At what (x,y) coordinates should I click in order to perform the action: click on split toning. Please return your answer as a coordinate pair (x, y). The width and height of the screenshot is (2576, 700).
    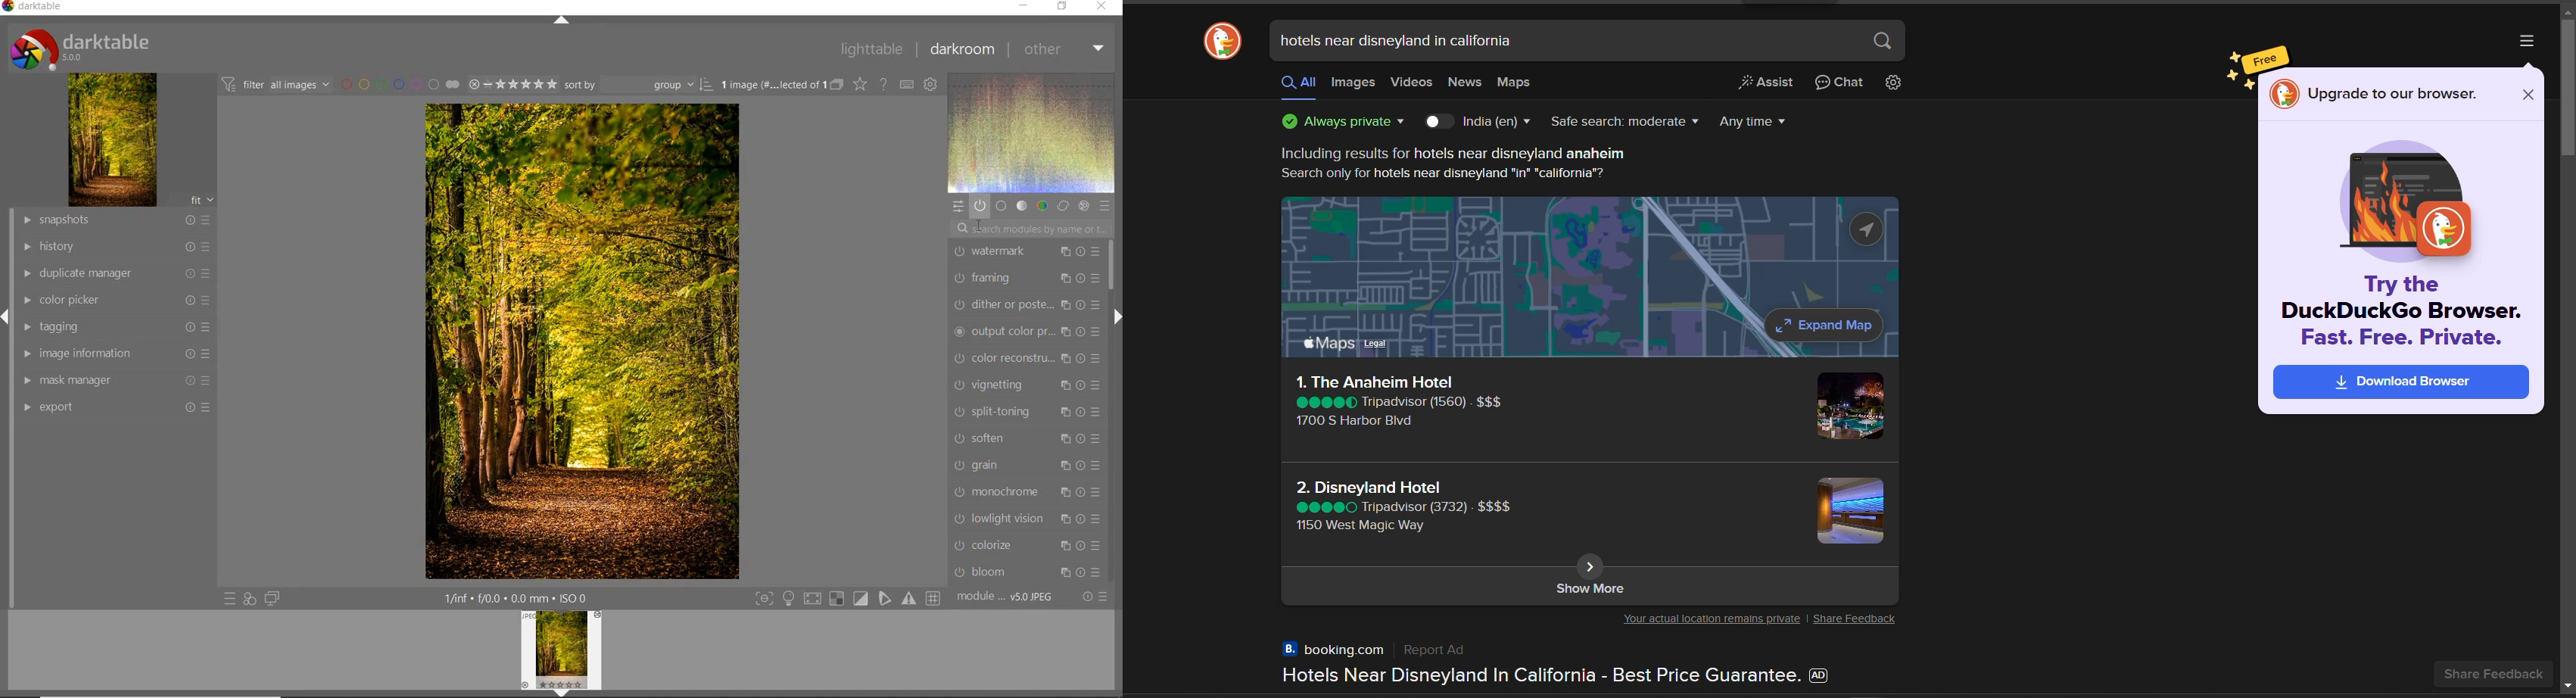
    Looking at the image, I should click on (1028, 413).